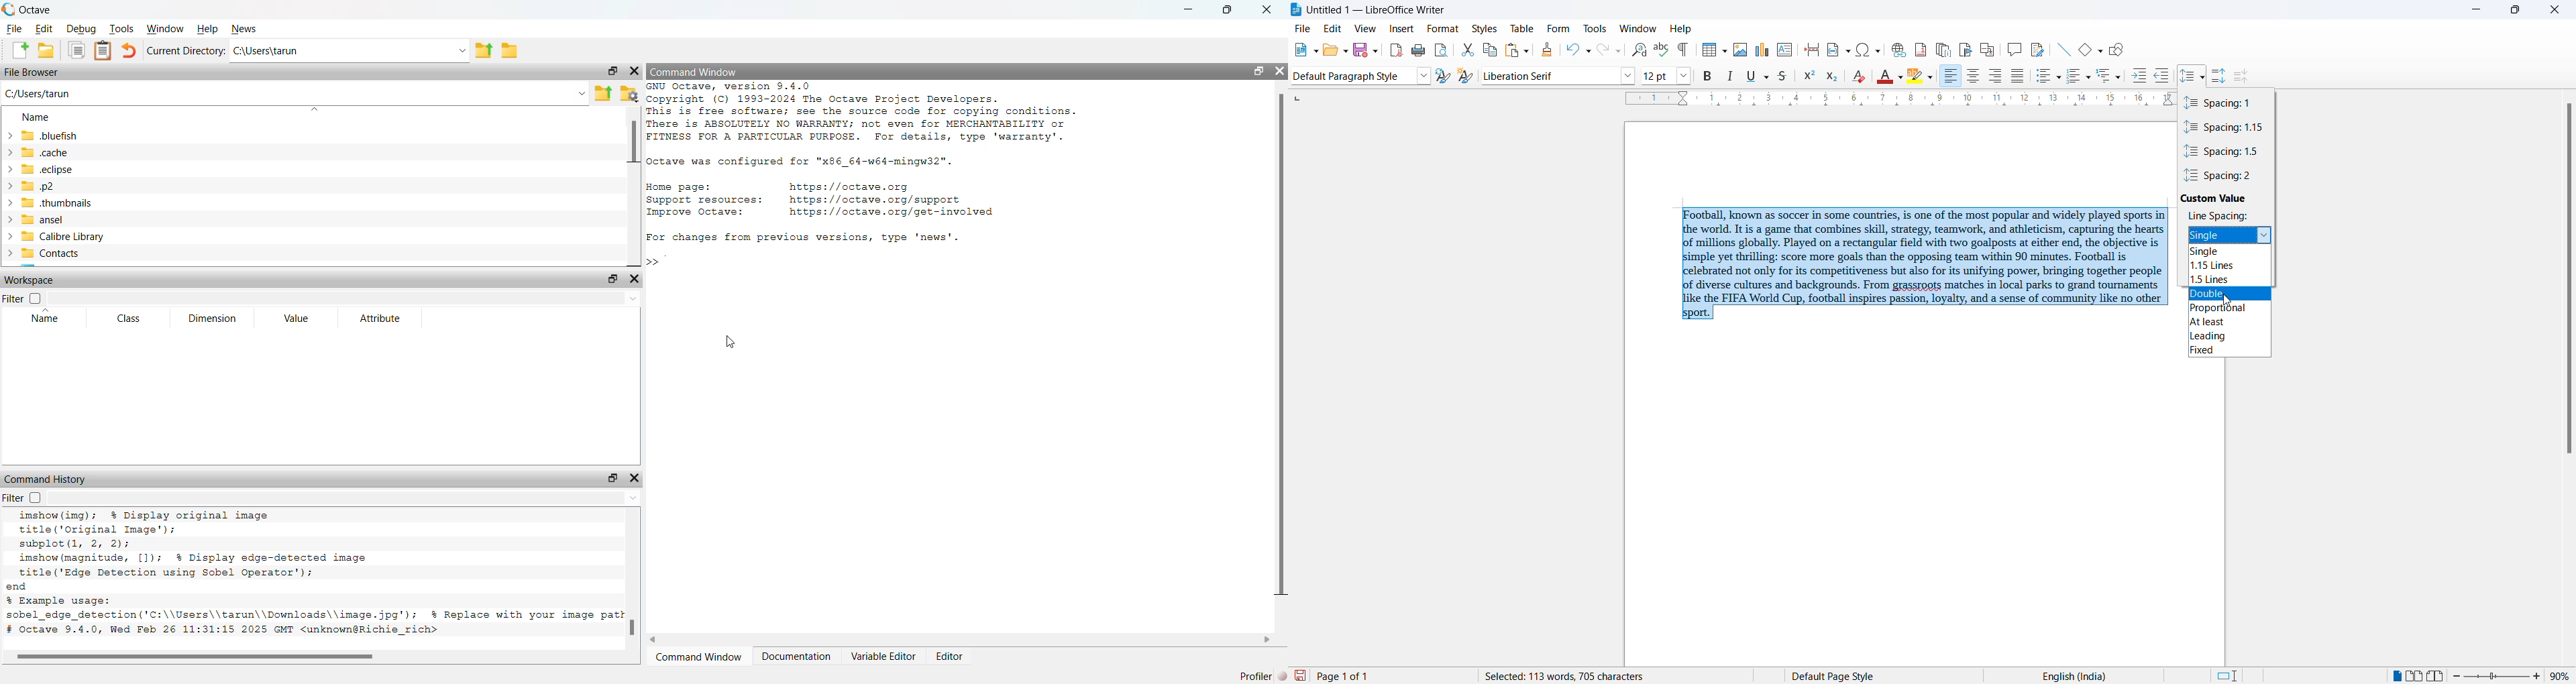  Describe the element at coordinates (1901, 76) in the screenshot. I see `font color options` at that location.